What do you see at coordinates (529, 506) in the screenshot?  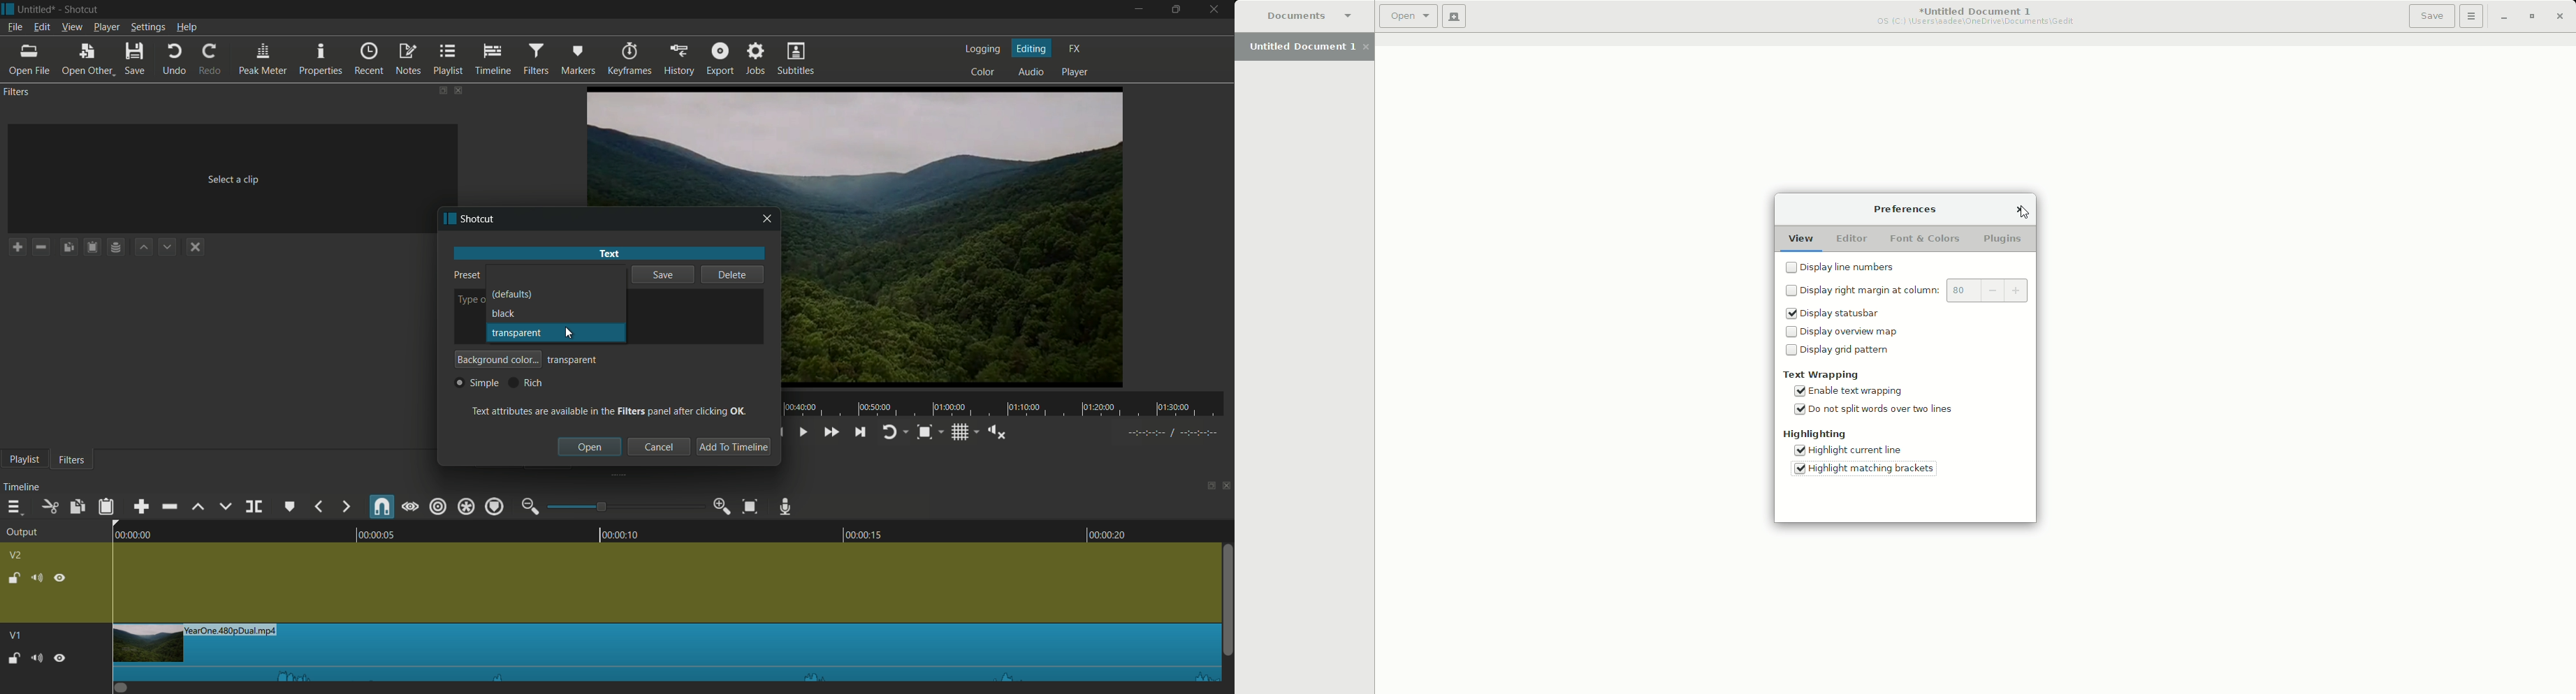 I see `zoom out` at bounding box center [529, 506].